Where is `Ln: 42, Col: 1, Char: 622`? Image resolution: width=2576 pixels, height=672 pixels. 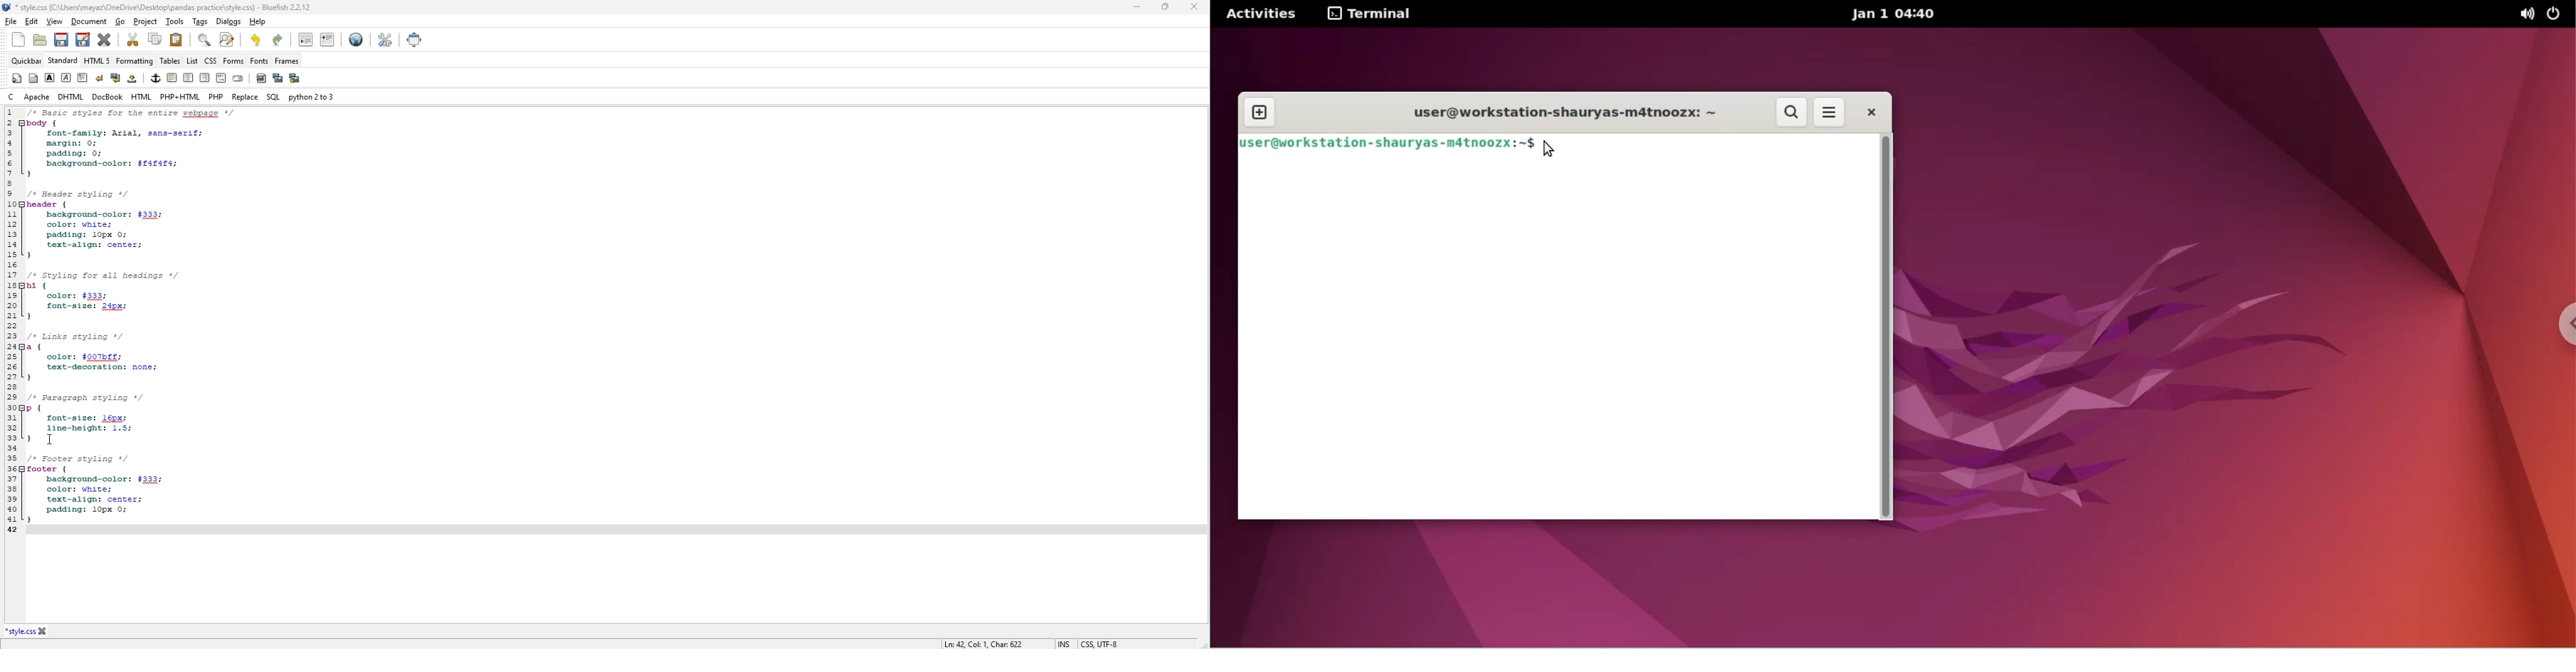 Ln: 42, Col: 1, Char: 622 is located at coordinates (985, 644).